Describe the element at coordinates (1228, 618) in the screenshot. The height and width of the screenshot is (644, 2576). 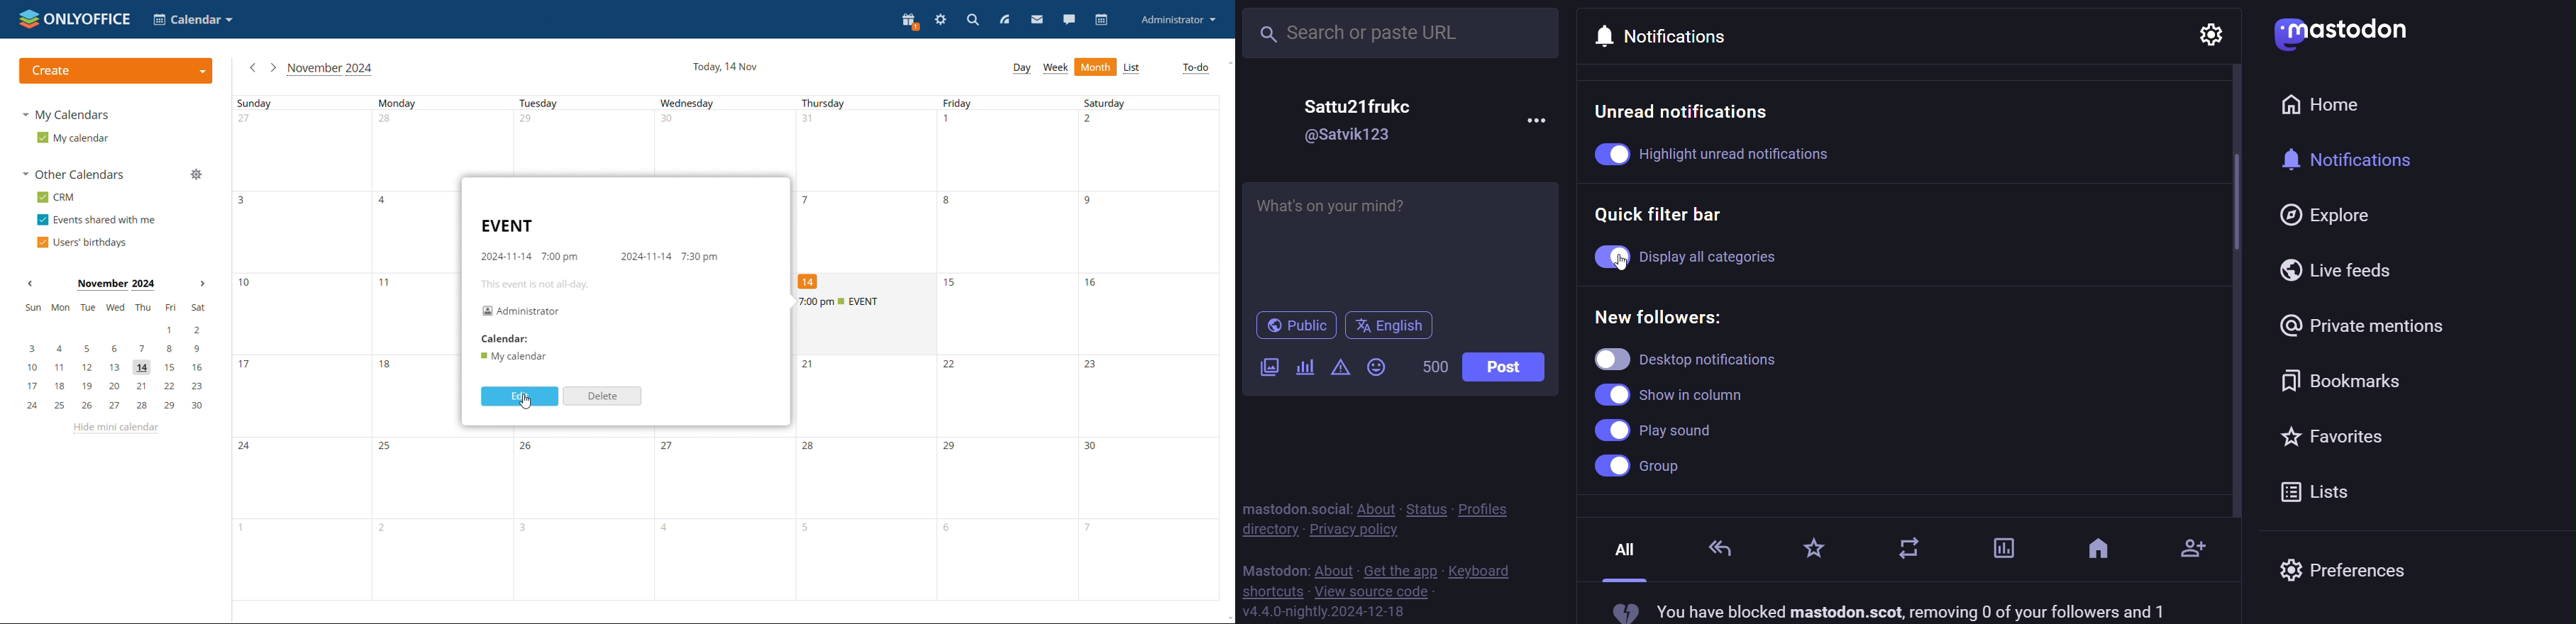
I see `scroll down` at that location.